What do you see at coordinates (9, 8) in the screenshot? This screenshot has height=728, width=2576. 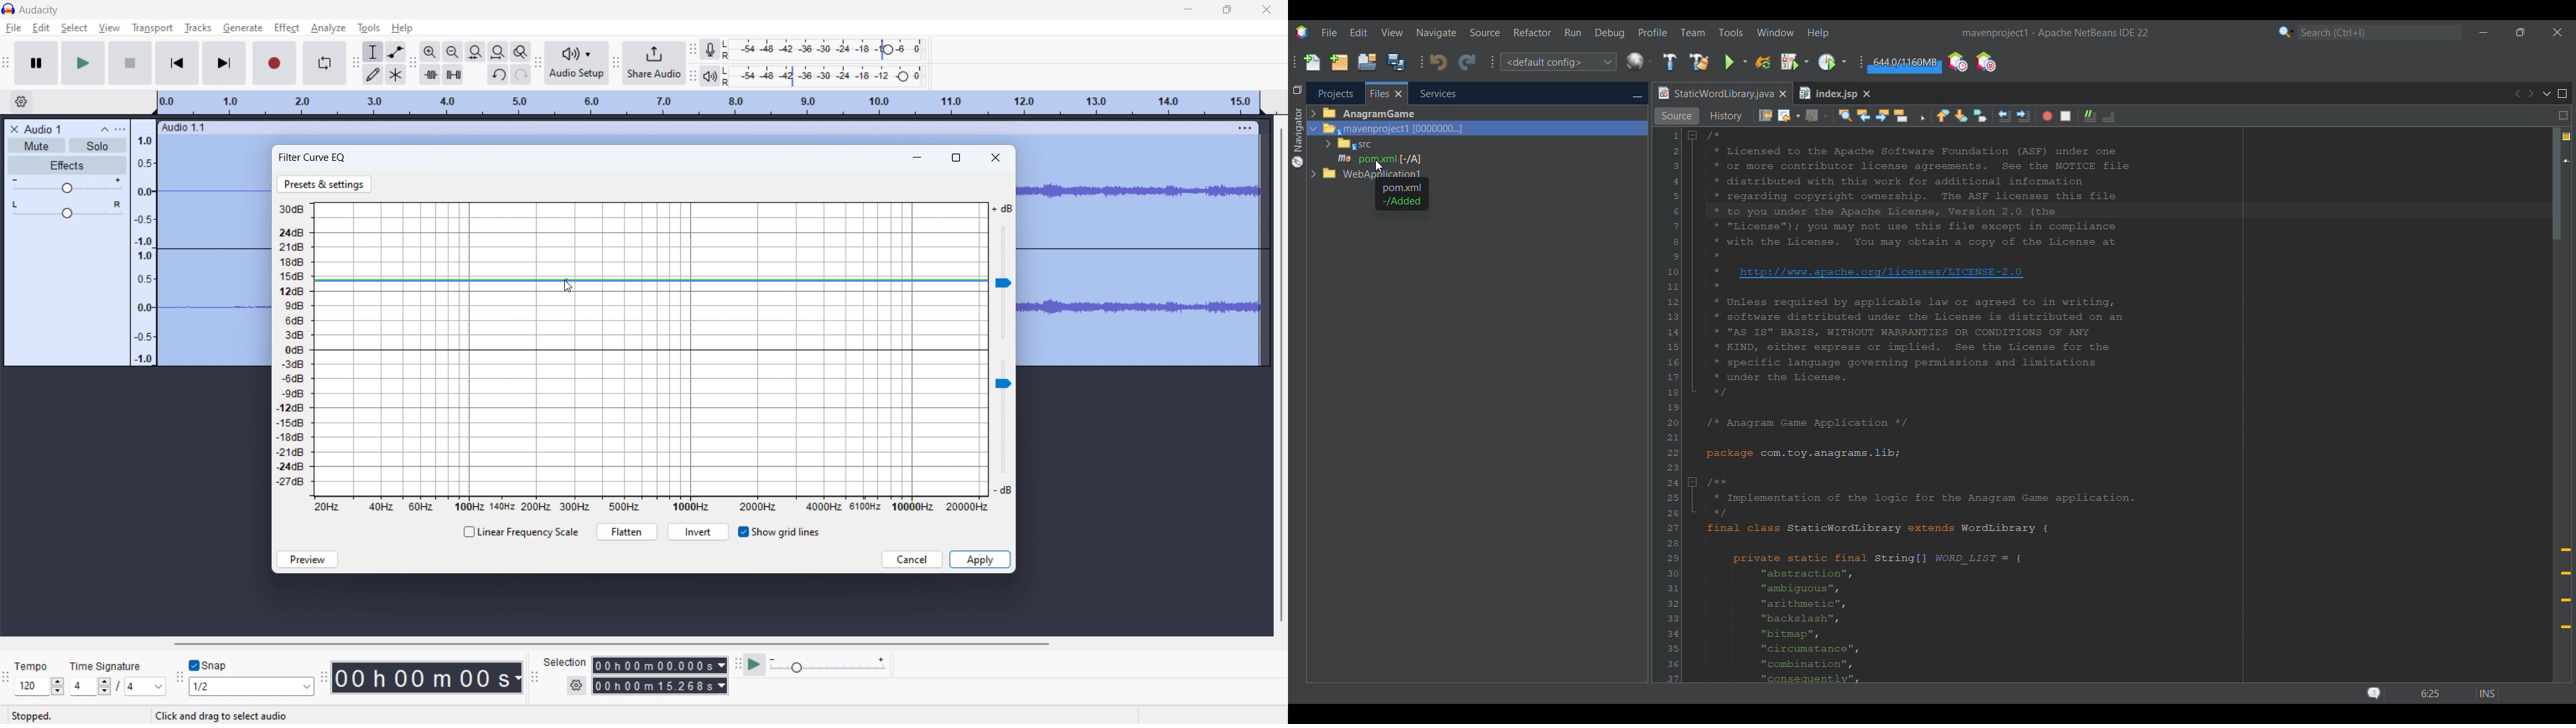 I see `logo` at bounding box center [9, 8].